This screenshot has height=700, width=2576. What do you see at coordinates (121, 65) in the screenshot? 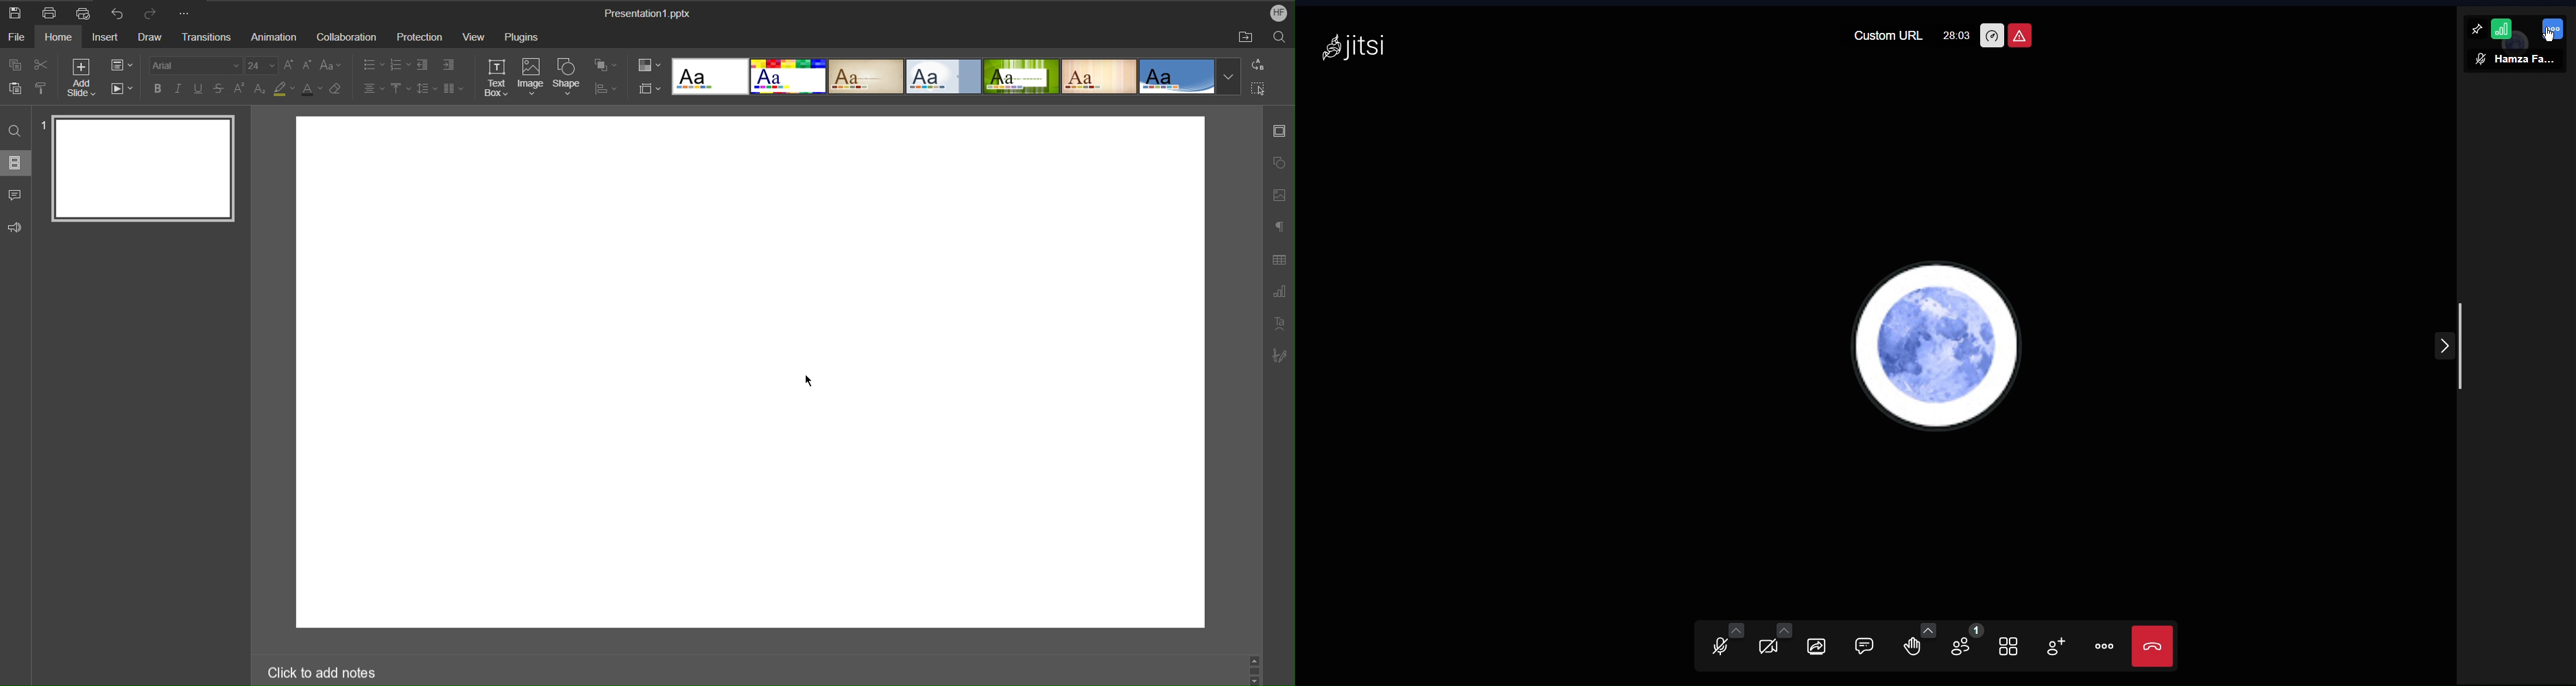
I see `Slide Settings` at bounding box center [121, 65].